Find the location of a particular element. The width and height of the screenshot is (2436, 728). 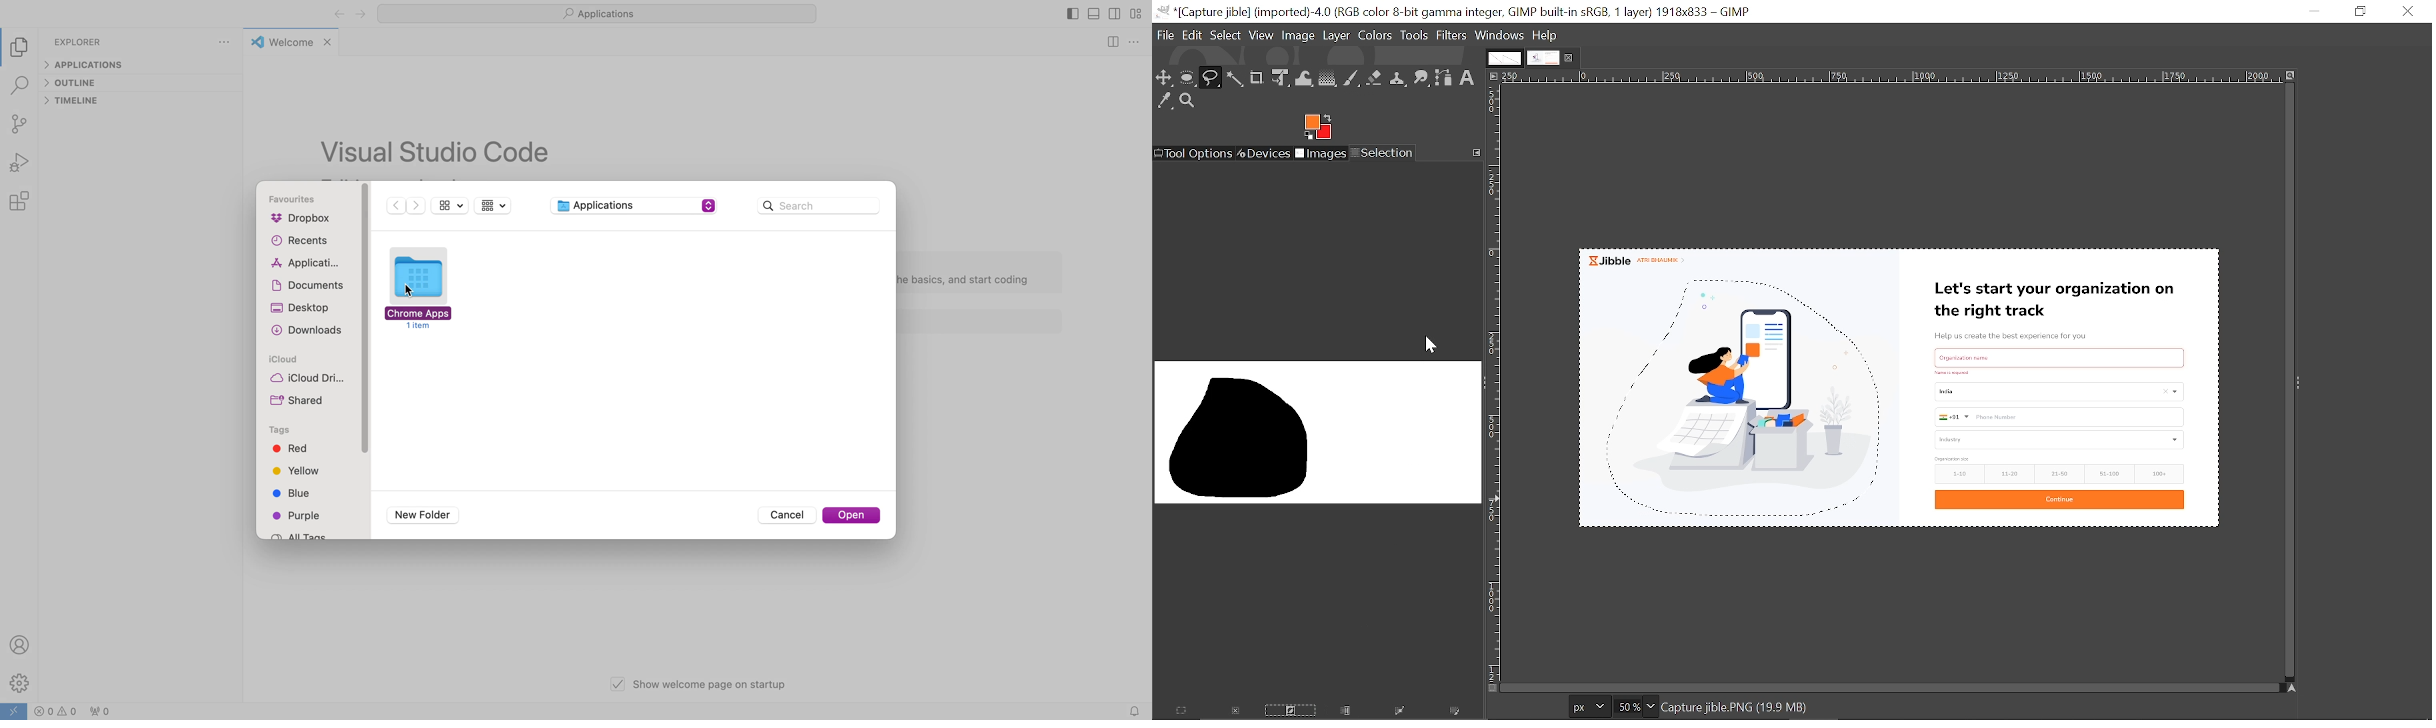

Toggle quick mask on/off is located at coordinates (1491, 689).